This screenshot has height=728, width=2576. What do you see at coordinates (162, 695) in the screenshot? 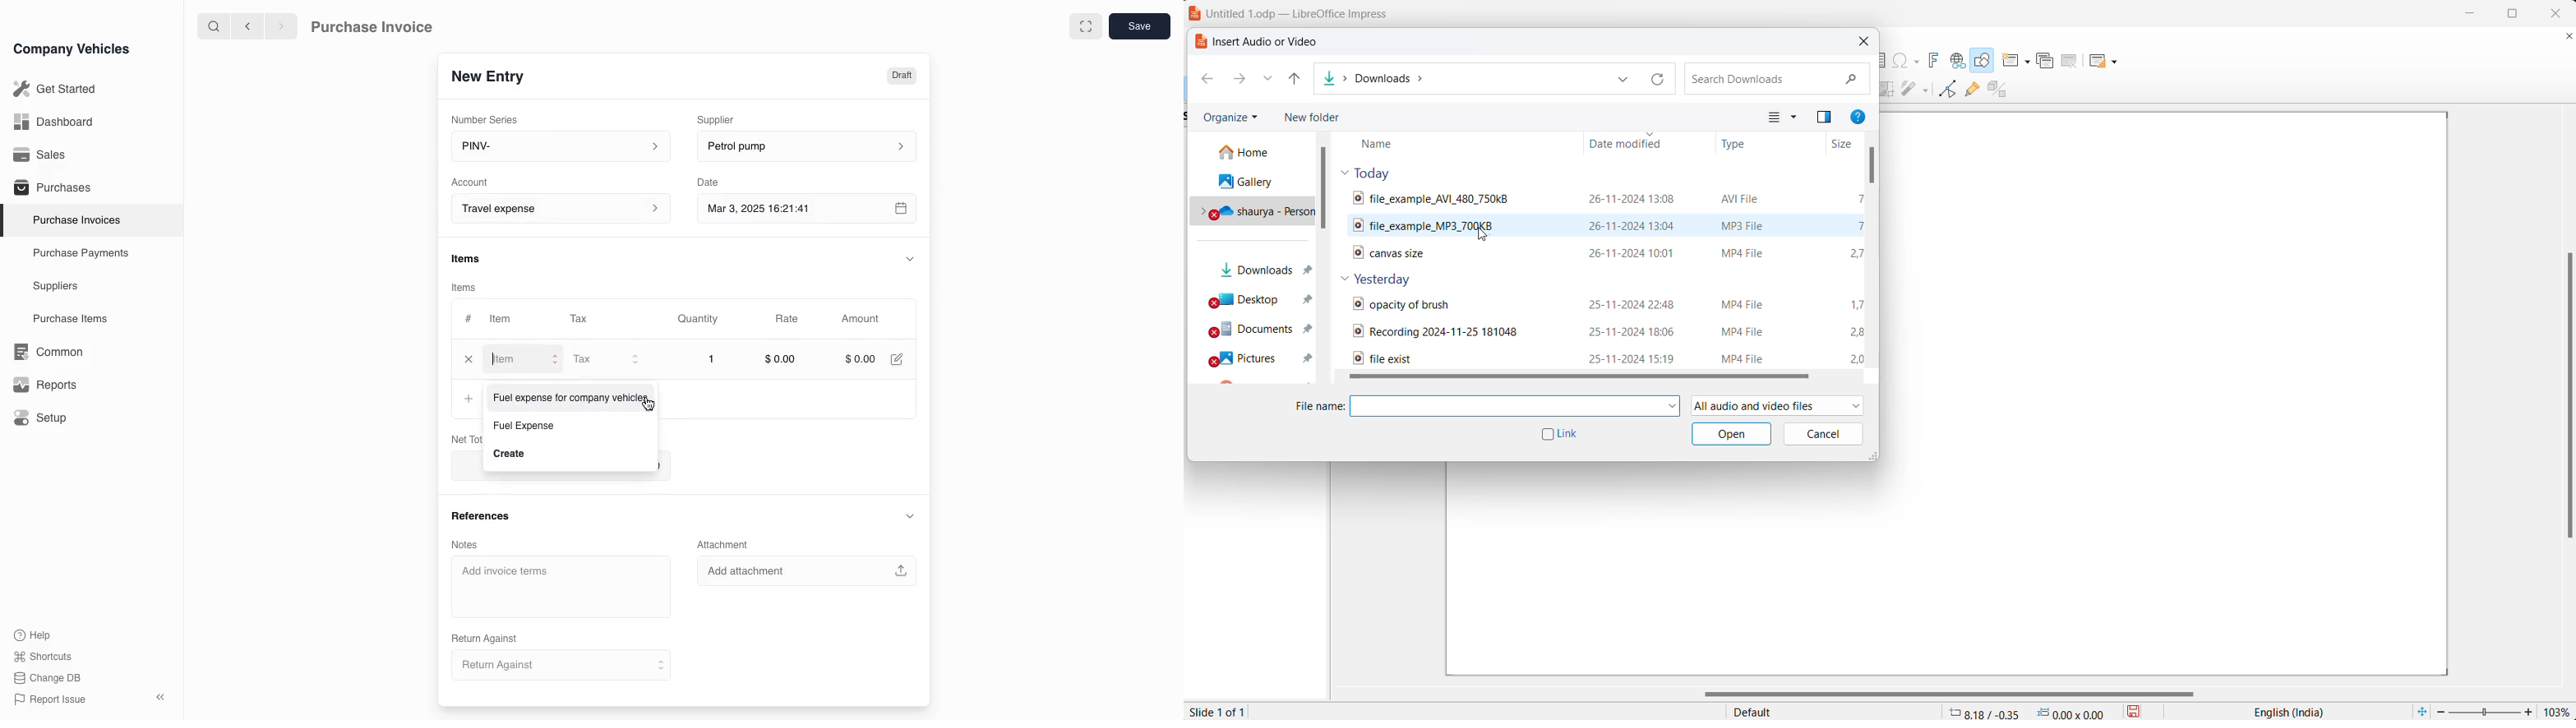
I see `close sidebar` at bounding box center [162, 695].